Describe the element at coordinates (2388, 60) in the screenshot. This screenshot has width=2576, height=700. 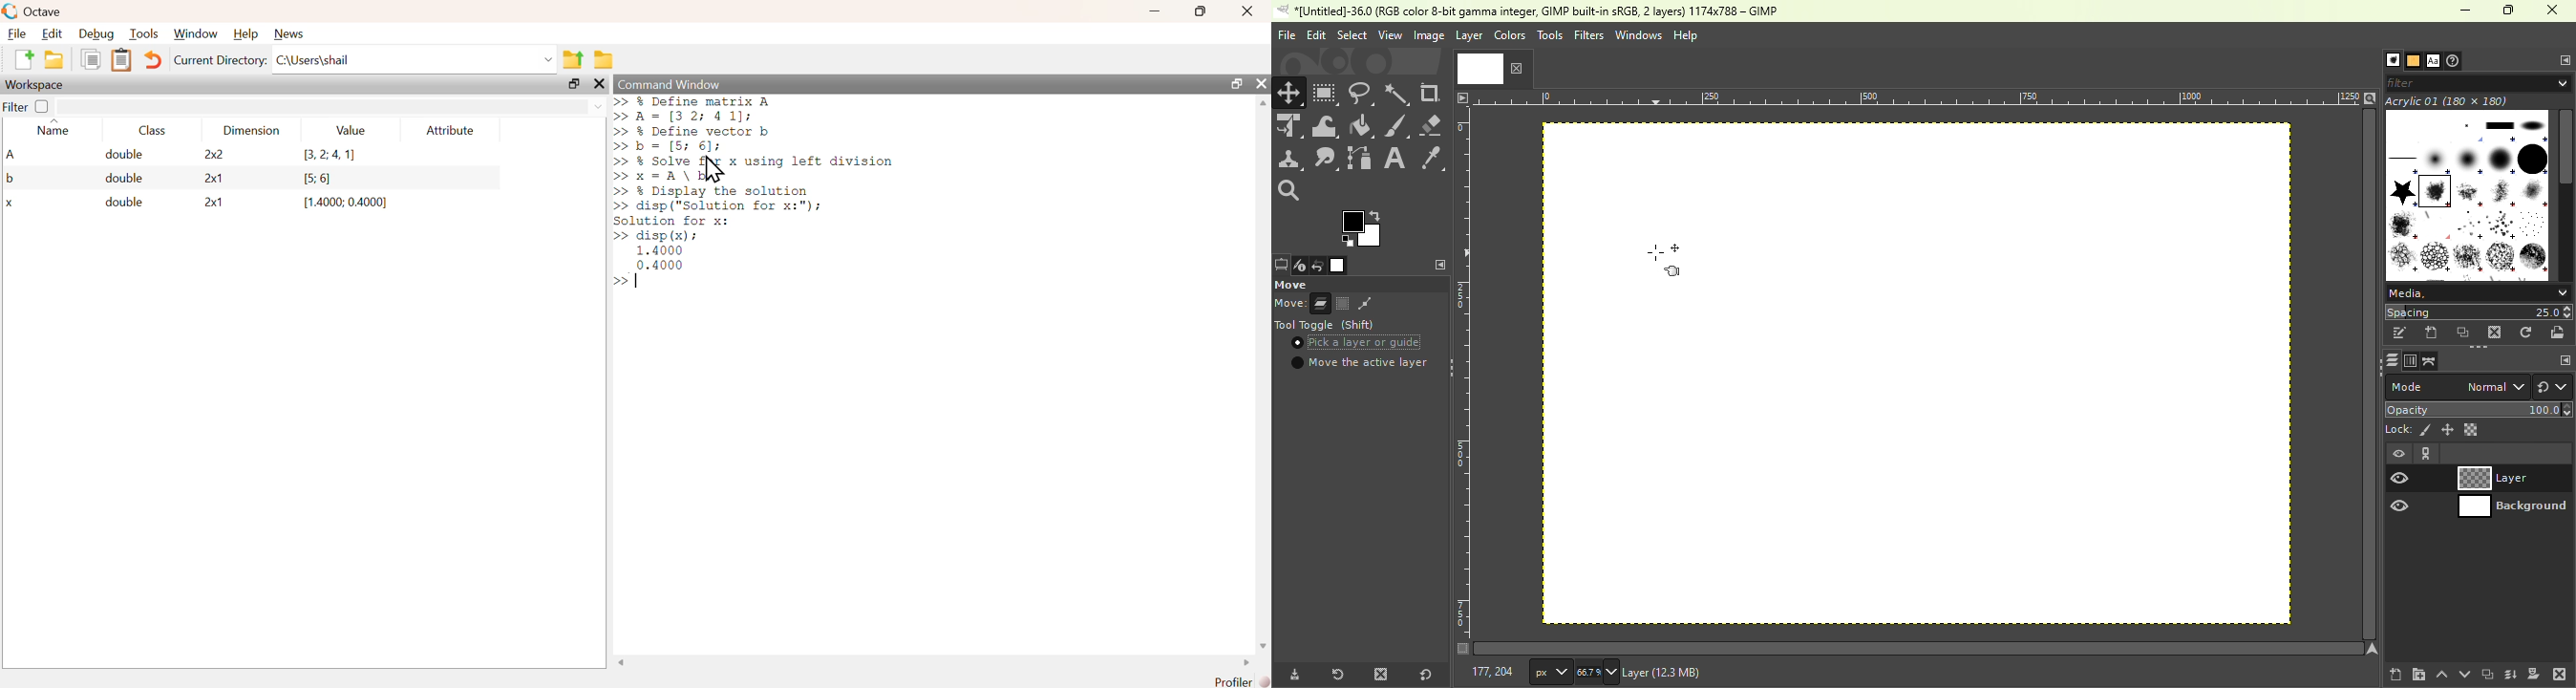
I see `Brushes` at that location.